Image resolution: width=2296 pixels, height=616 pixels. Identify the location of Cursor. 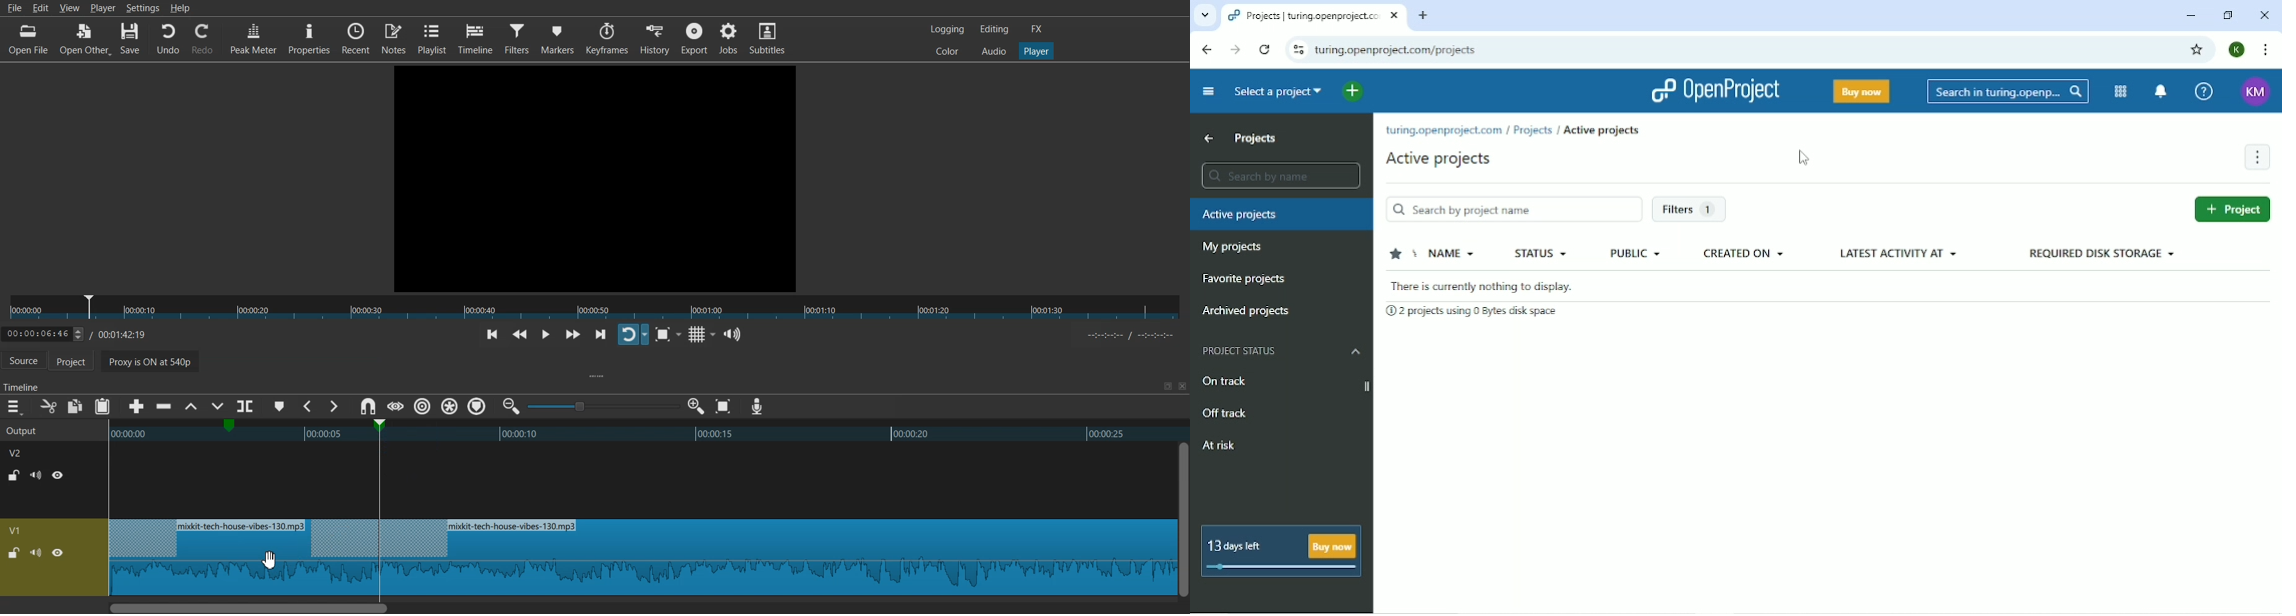
(272, 559).